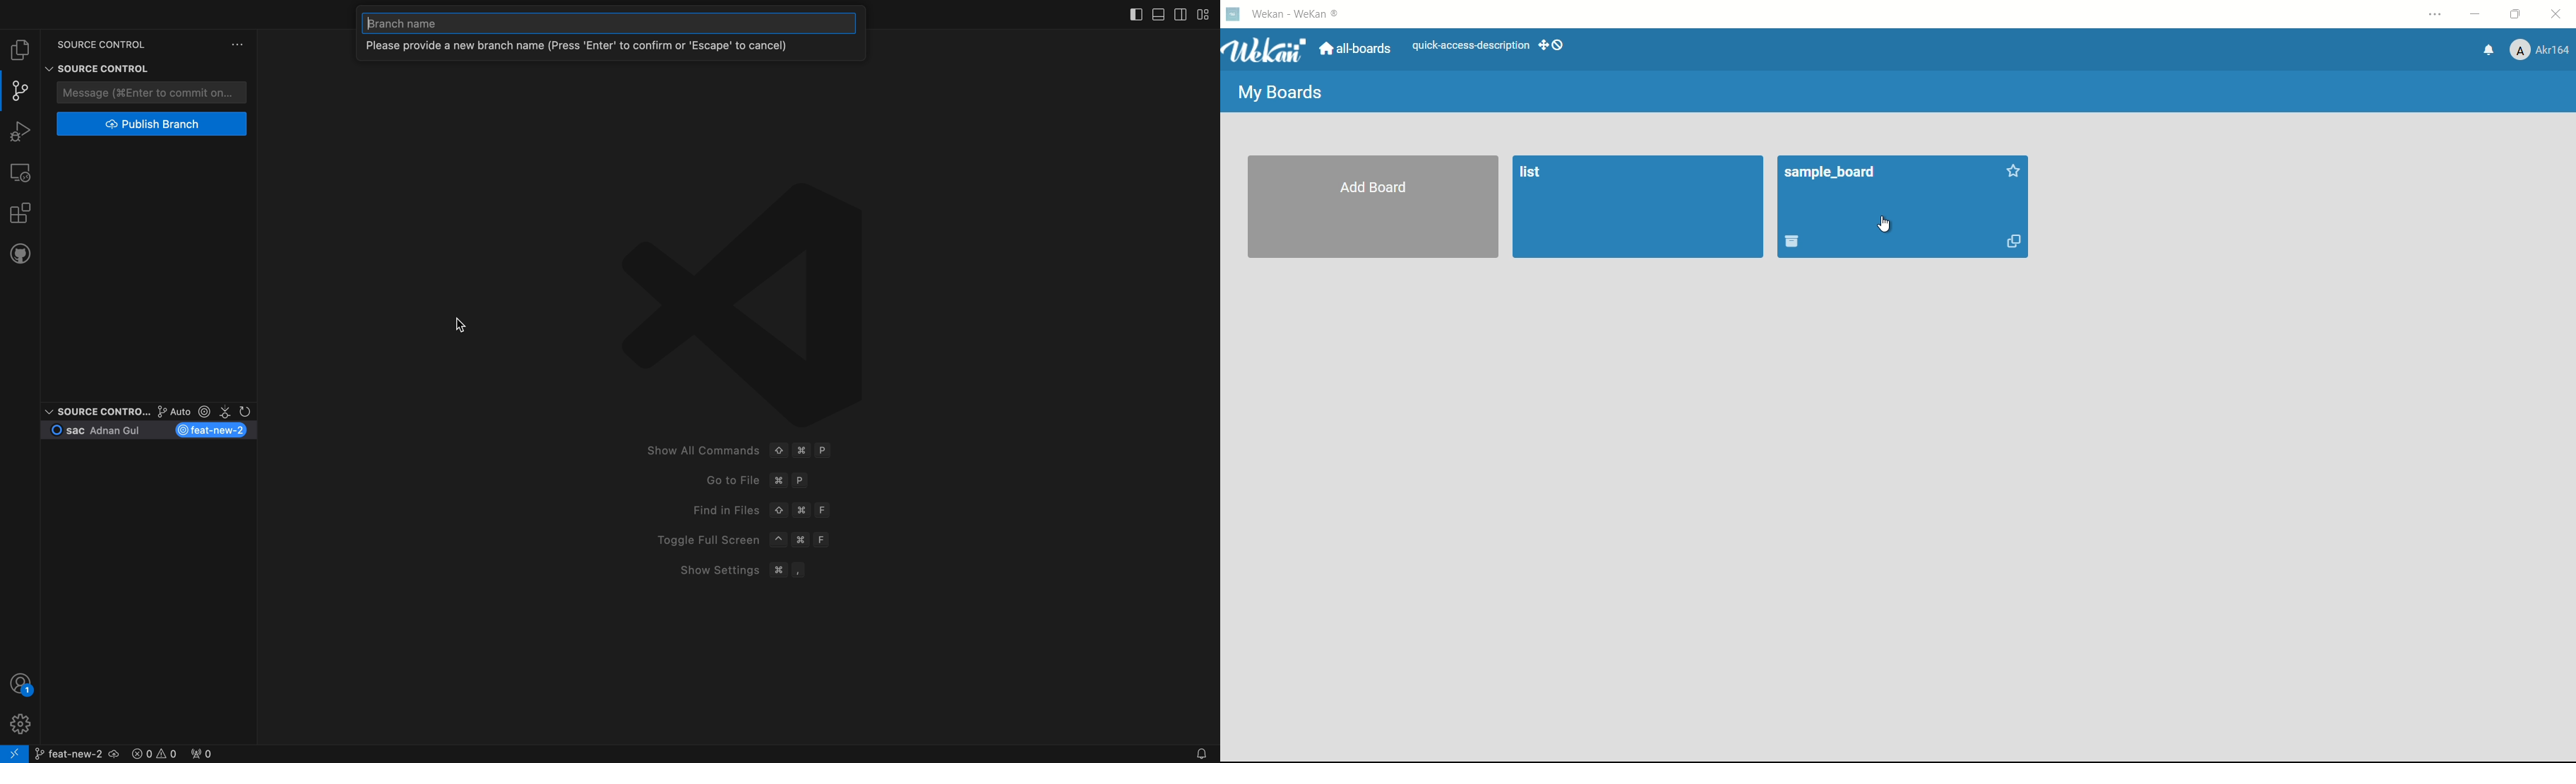 The image size is (2576, 784). I want to click on P, so click(802, 482).